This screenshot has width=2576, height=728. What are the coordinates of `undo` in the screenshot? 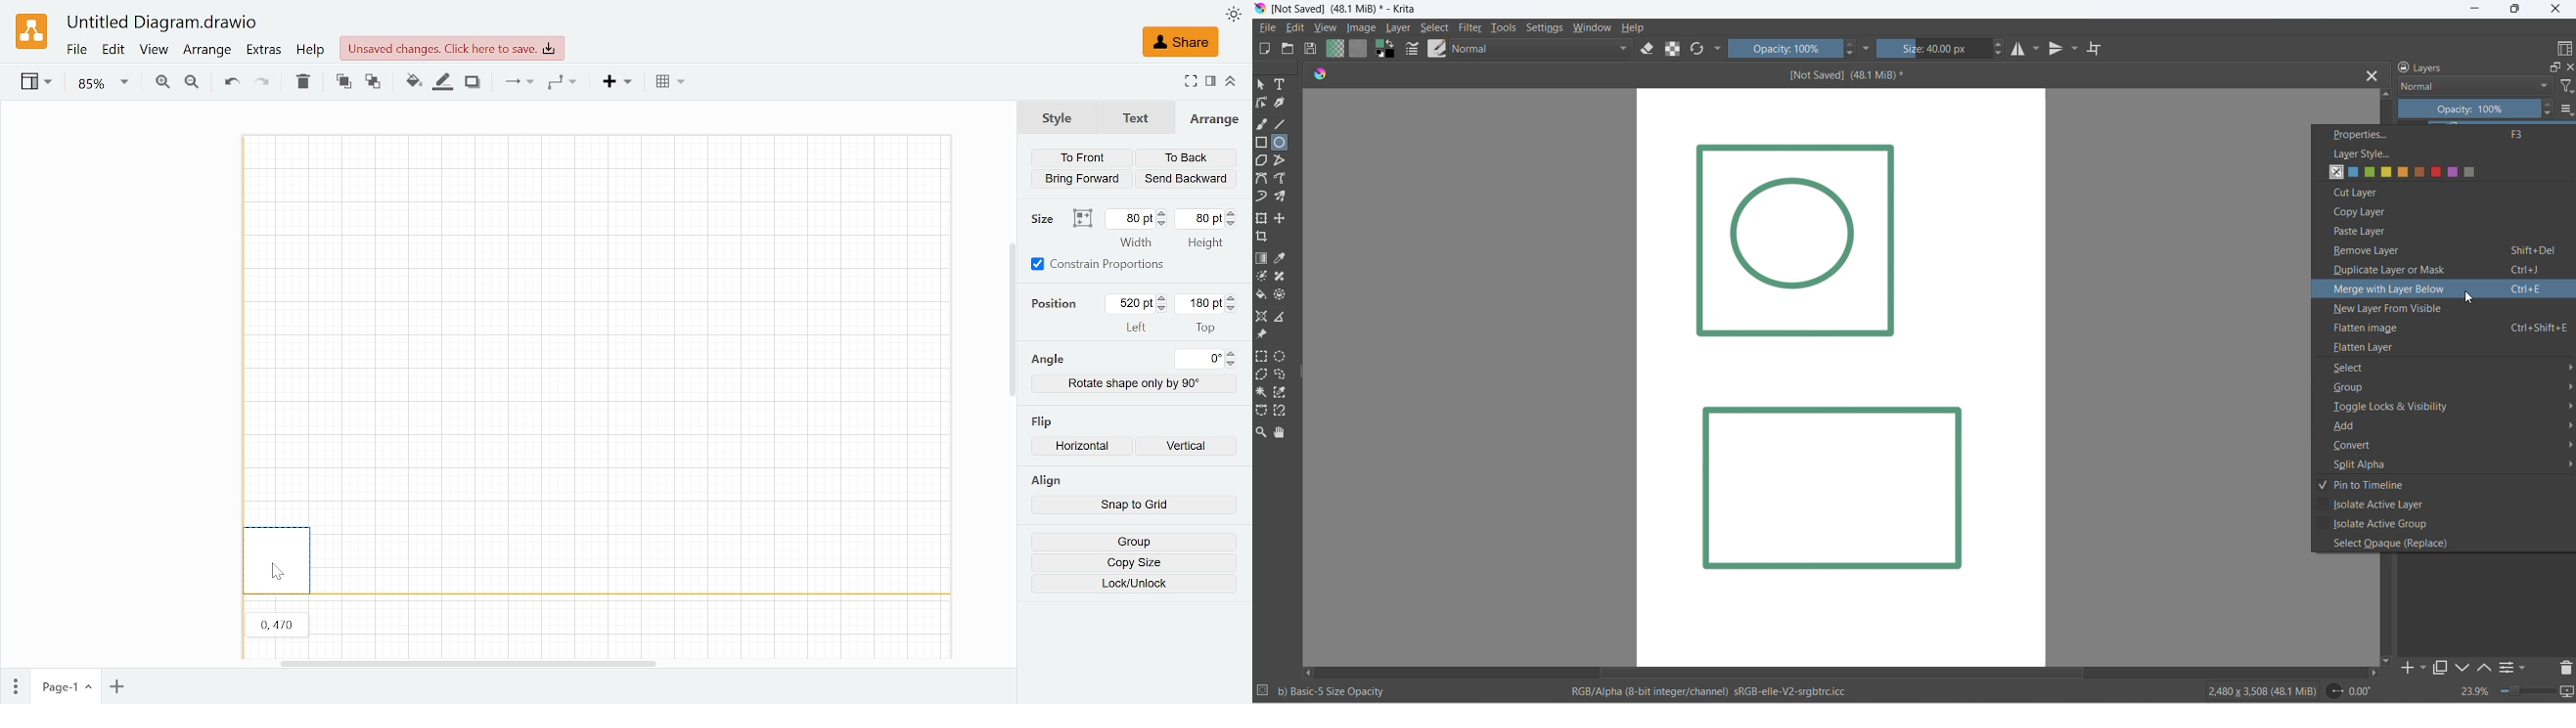 It's located at (229, 82).